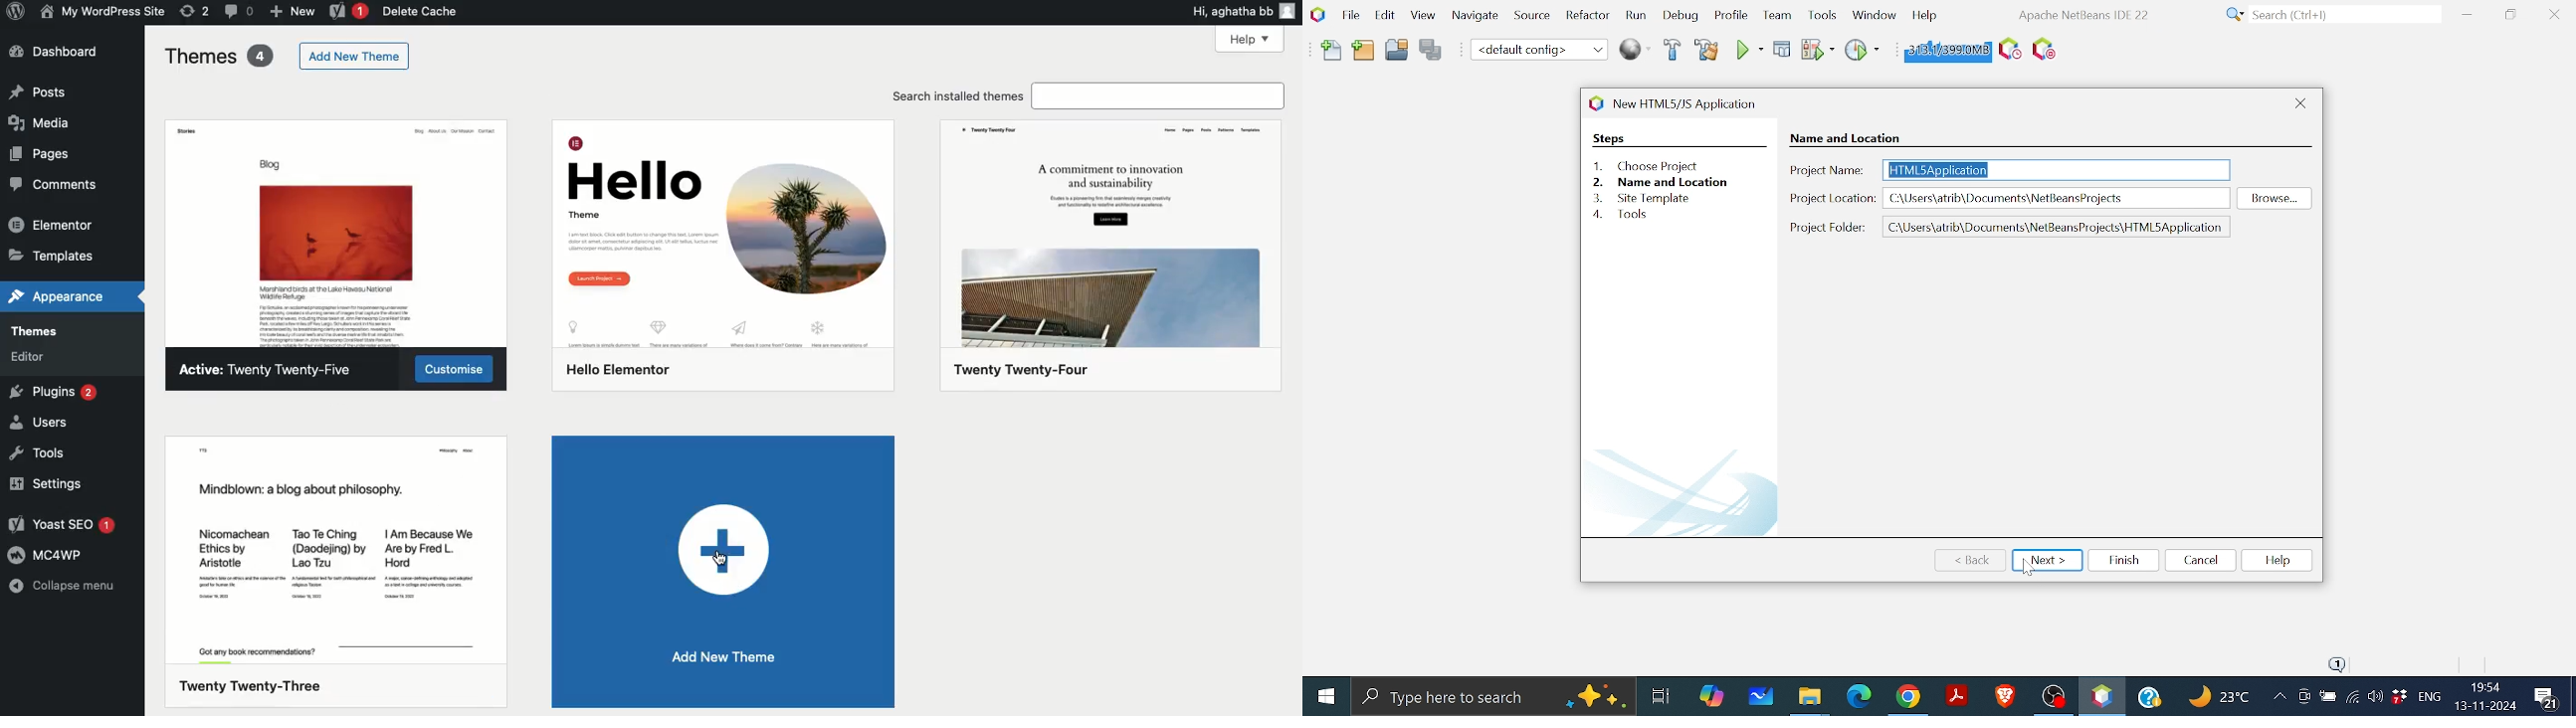 The height and width of the screenshot is (728, 2576). Describe the element at coordinates (1539, 49) in the screenshot. I see `Default coding` at that location.